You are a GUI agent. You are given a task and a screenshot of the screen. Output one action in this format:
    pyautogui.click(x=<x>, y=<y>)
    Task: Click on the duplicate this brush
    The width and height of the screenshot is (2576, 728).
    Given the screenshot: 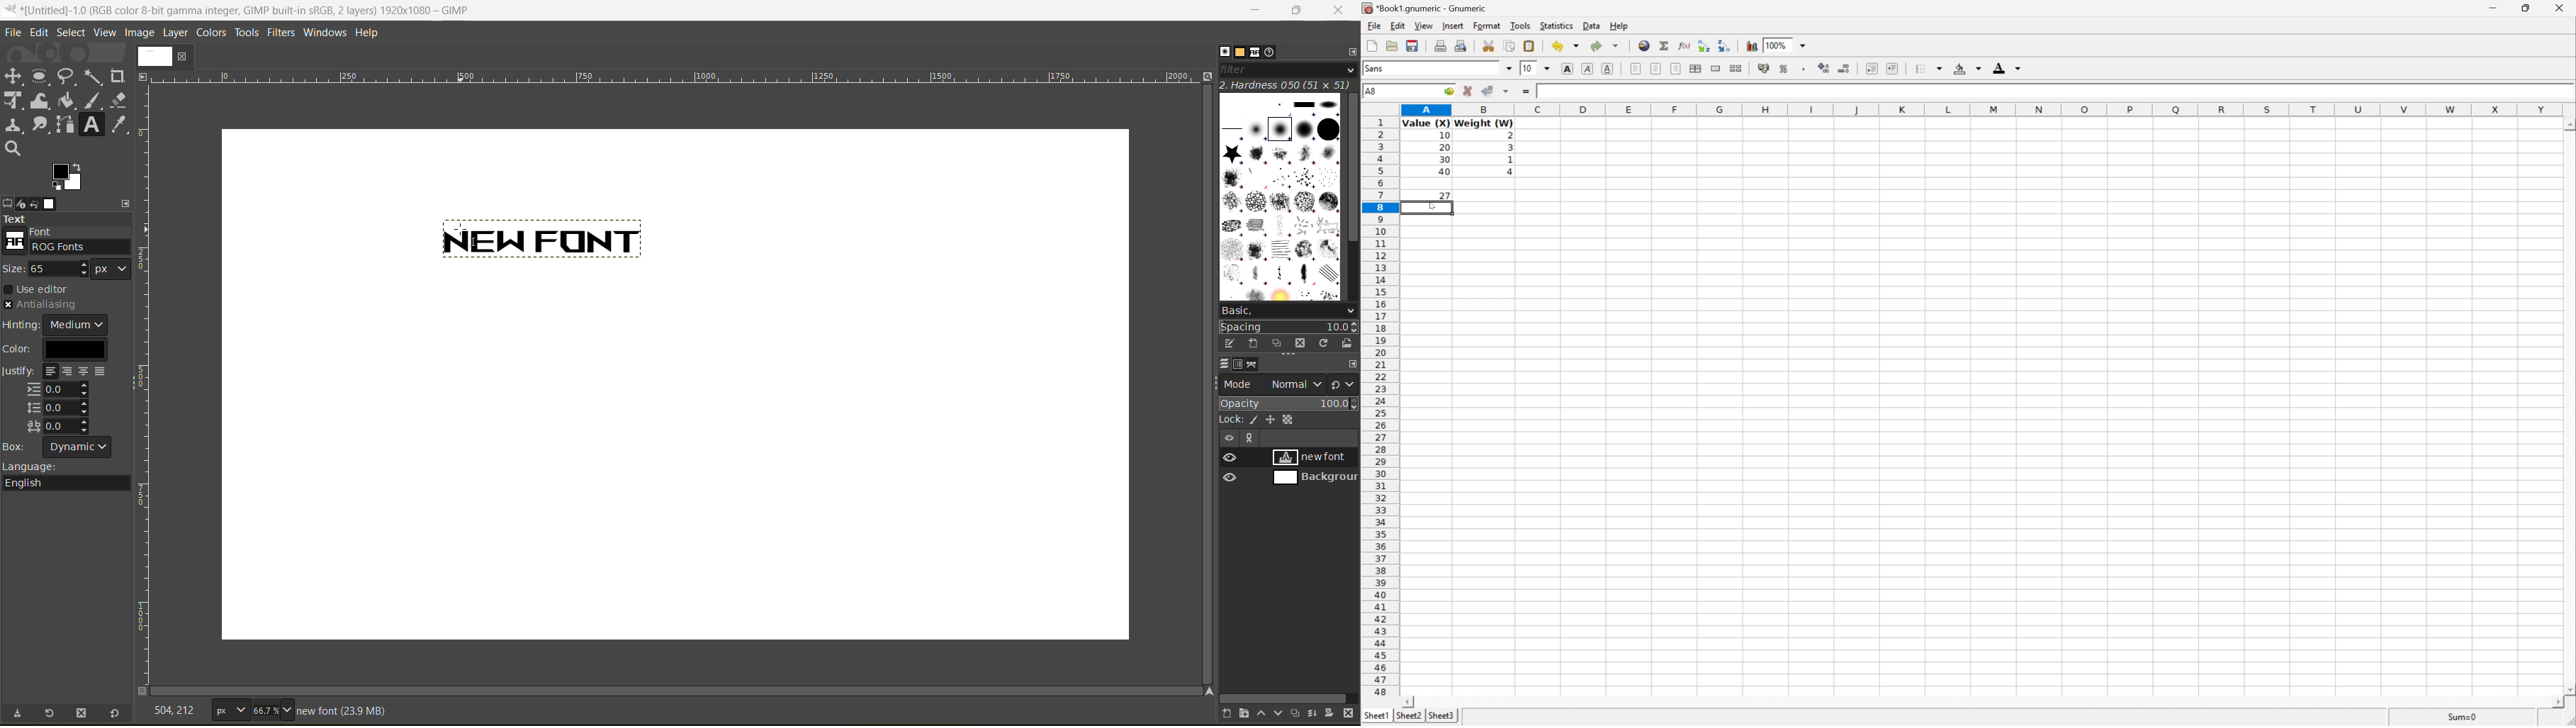 What is the action you would take?
    pyautogui.click(x=1280, y=343)
    